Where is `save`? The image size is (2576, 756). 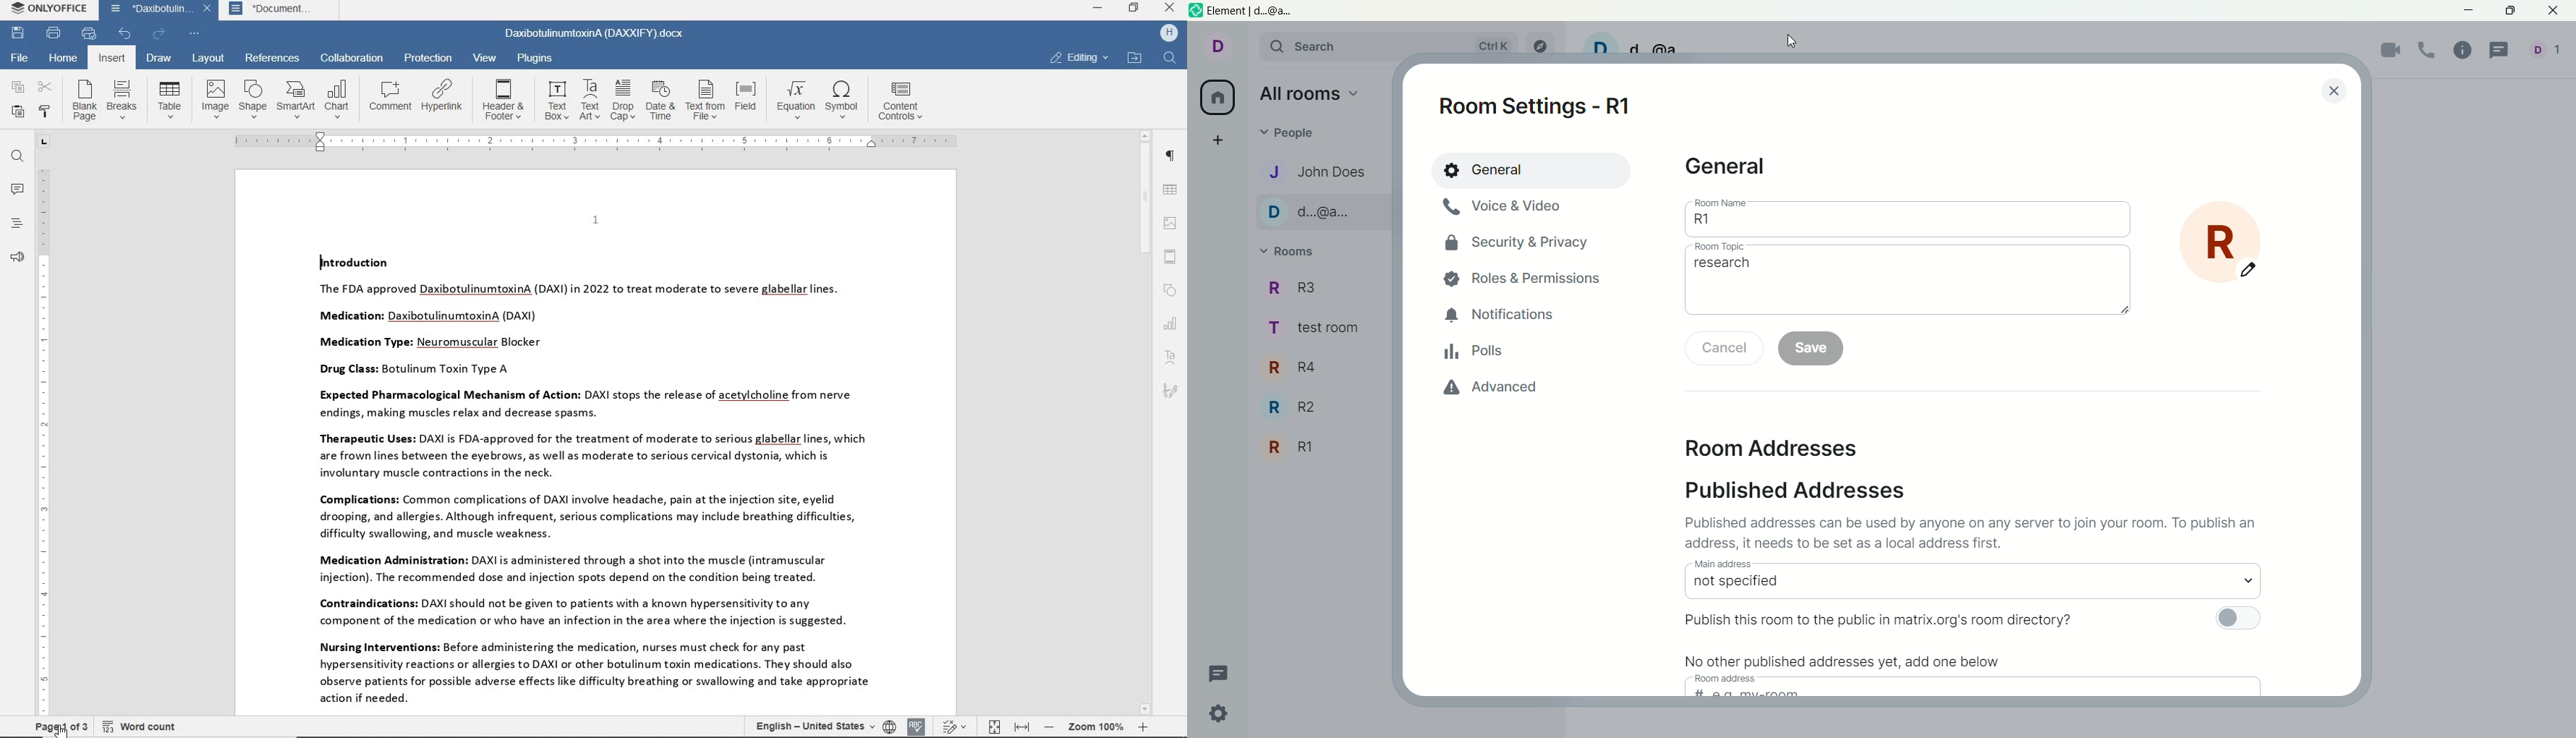
save is located at coordinates (1814, 351).